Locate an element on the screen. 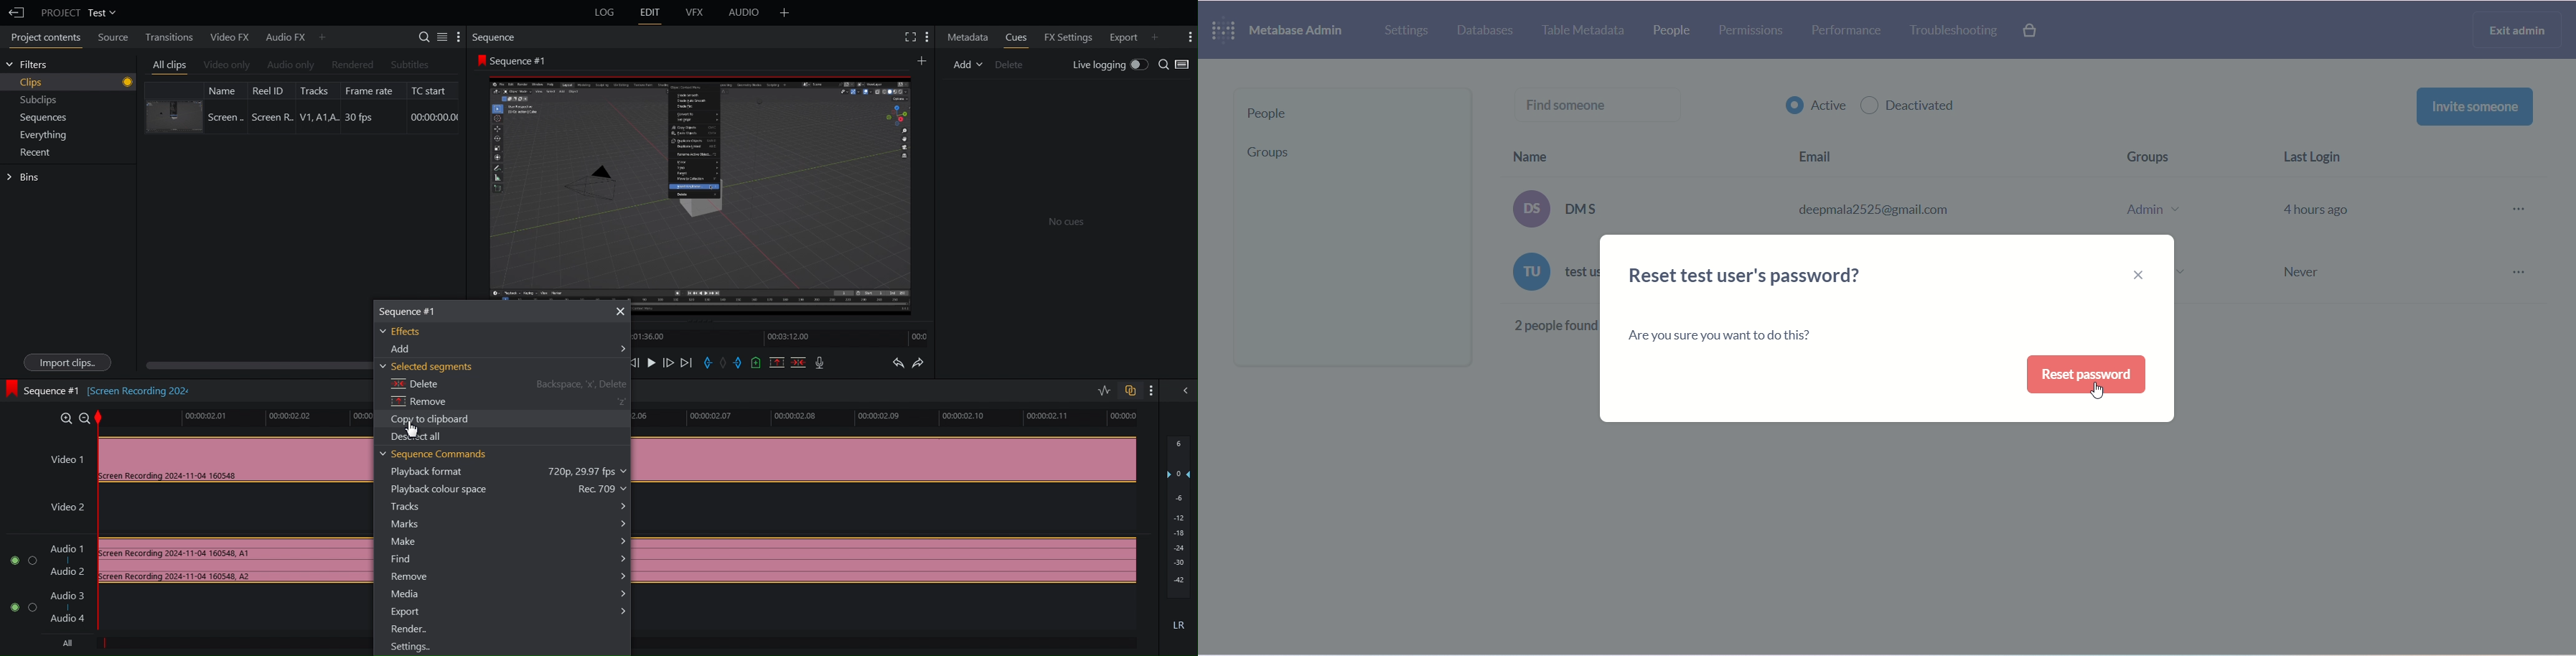 The height and width of the screenshot is (672, 2576). text is located at coordinates (1730, 337).